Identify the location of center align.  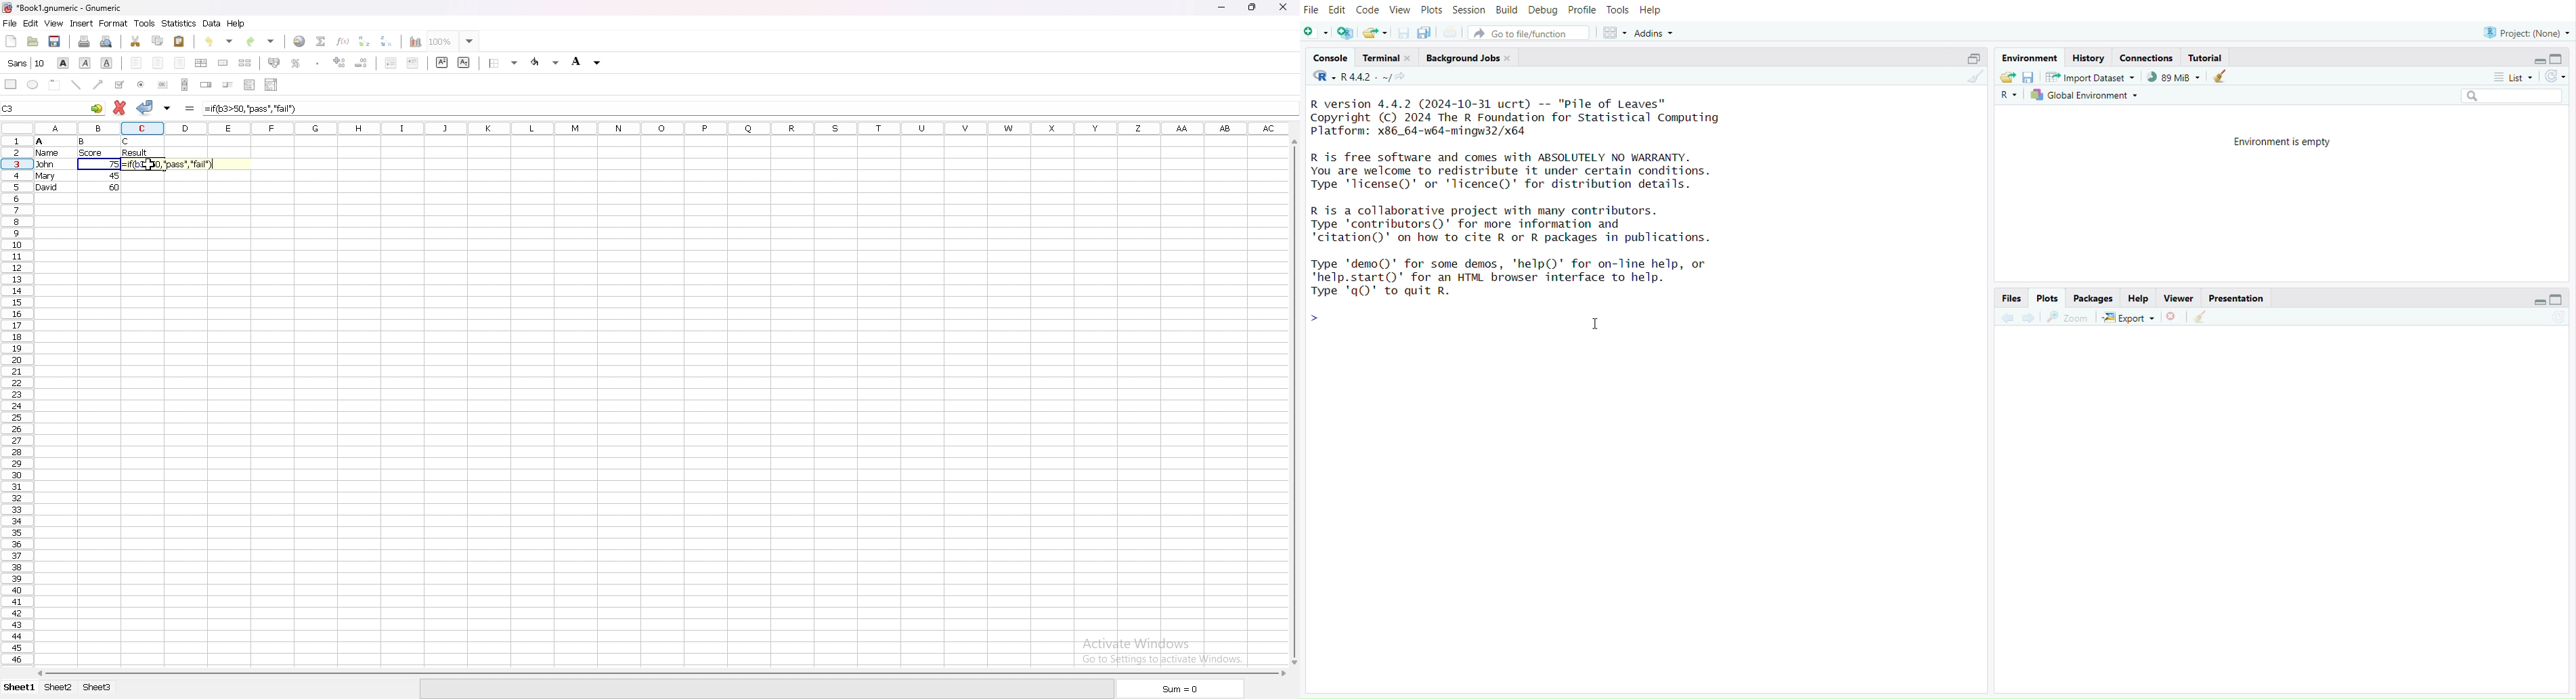
(158, 62).